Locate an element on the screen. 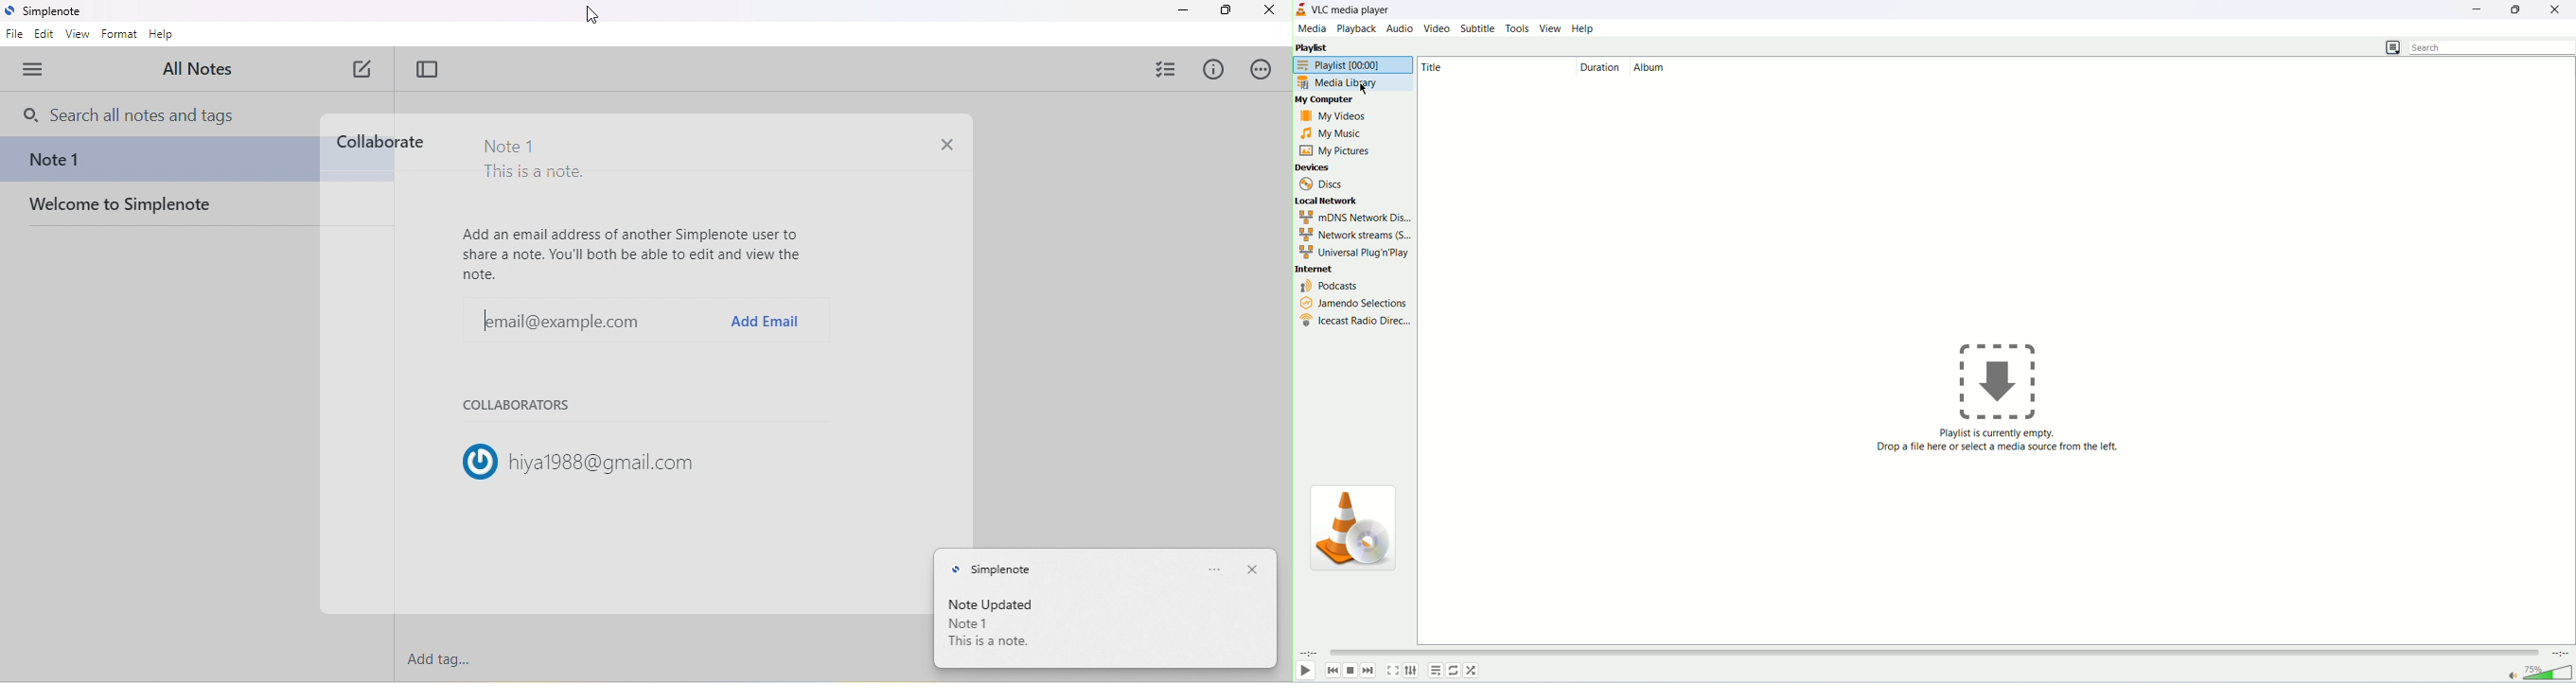 This screenshot has height=700, width=2576. format is located at coordinates (119, 34).